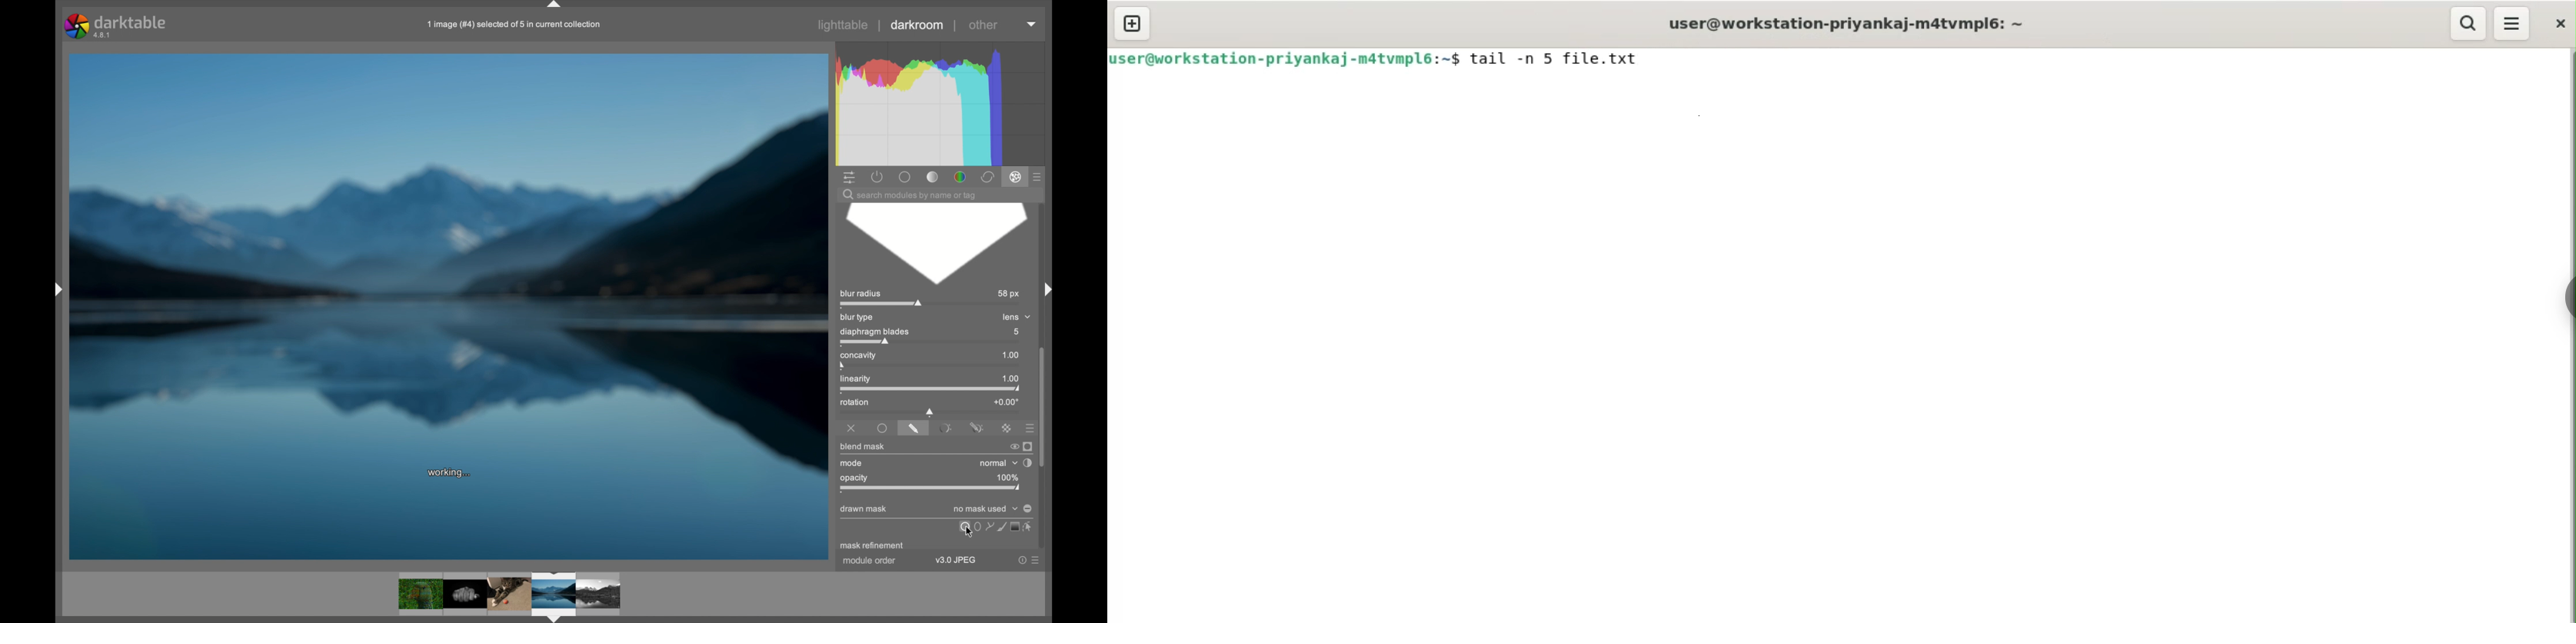  What do you see at coordinates (914, 427) in the screenshot?
I see `drawnamsk` at bounding box center [914, 427].